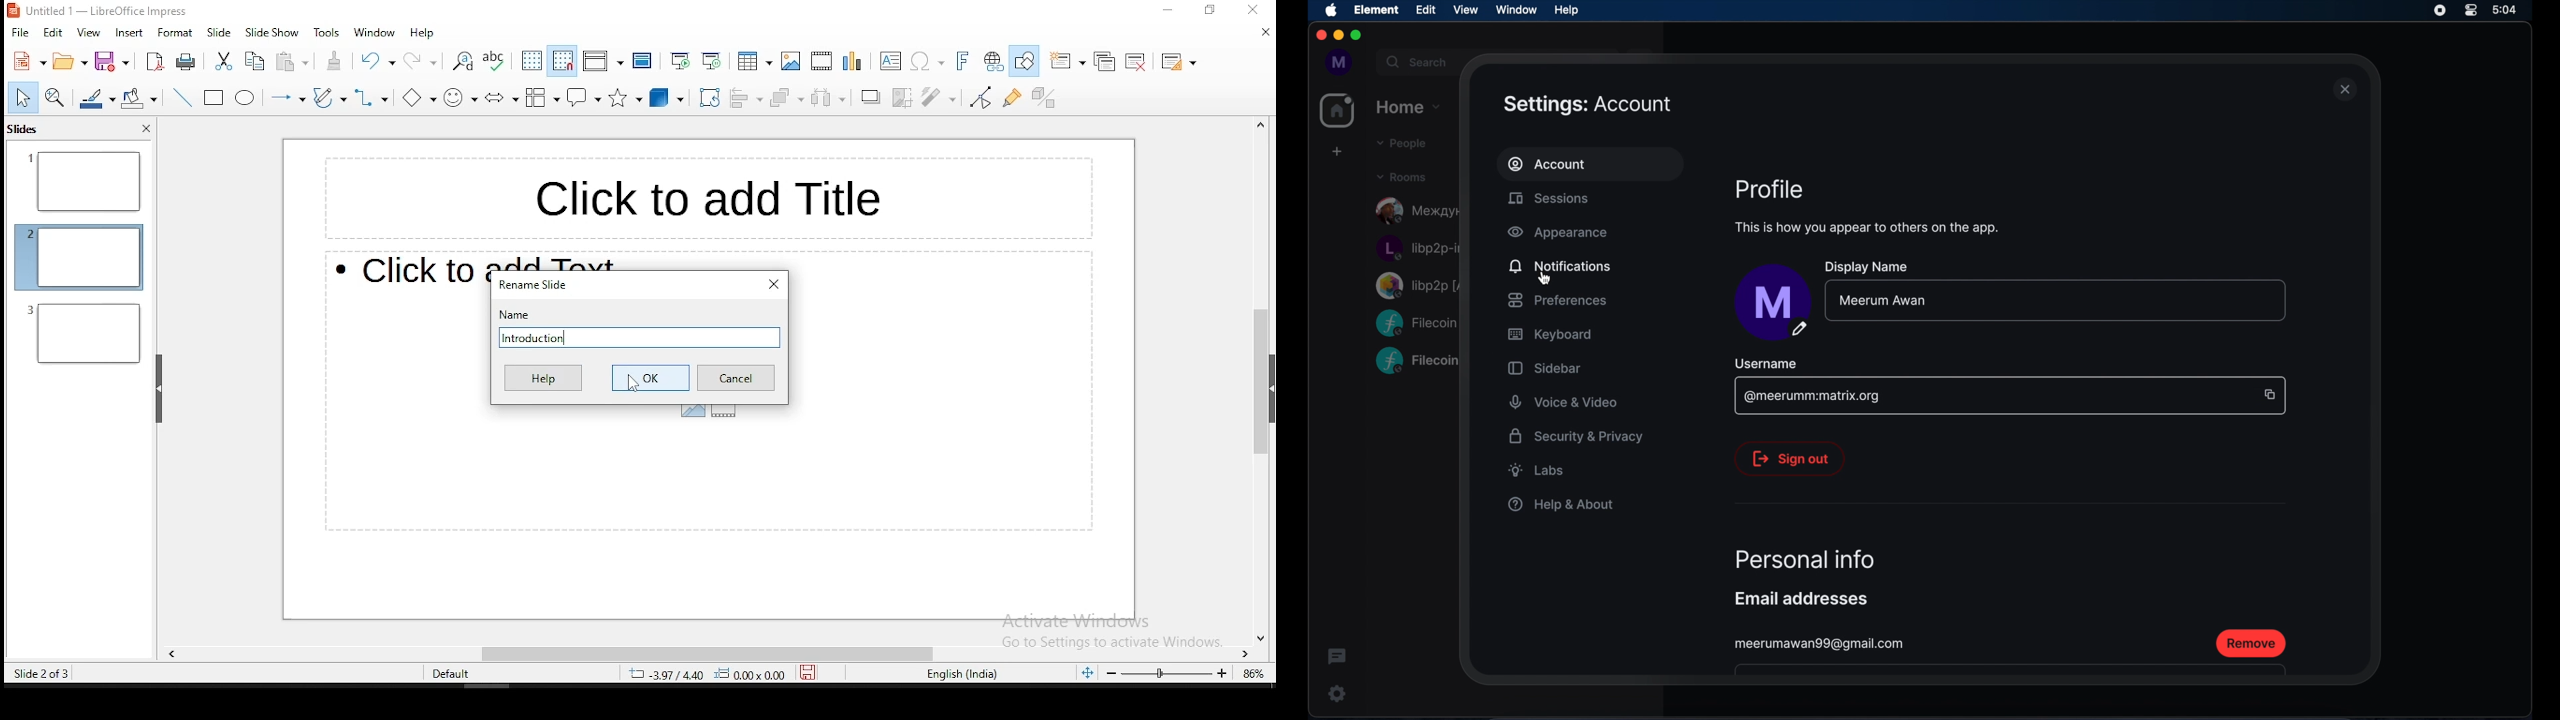 The width and height of the screenshot is (2576, 728). I want to click on sign out, so click(1789, 459).